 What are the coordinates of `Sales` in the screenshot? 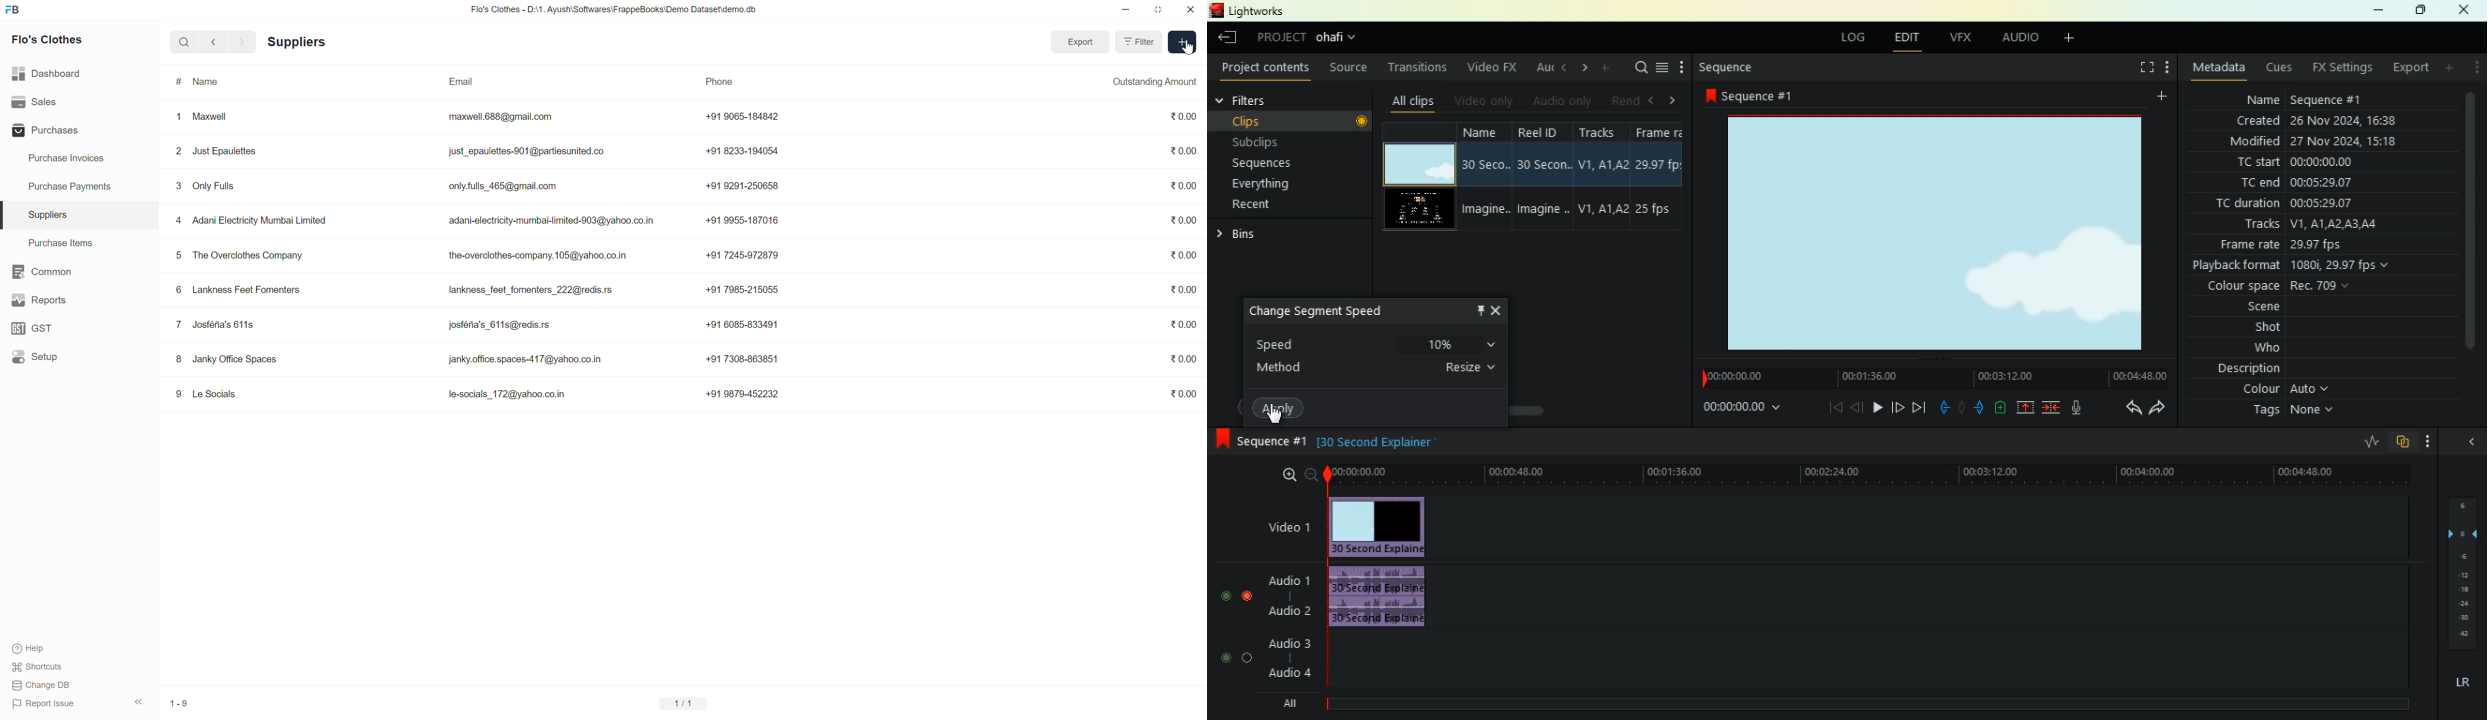 It's located at (79, 102).